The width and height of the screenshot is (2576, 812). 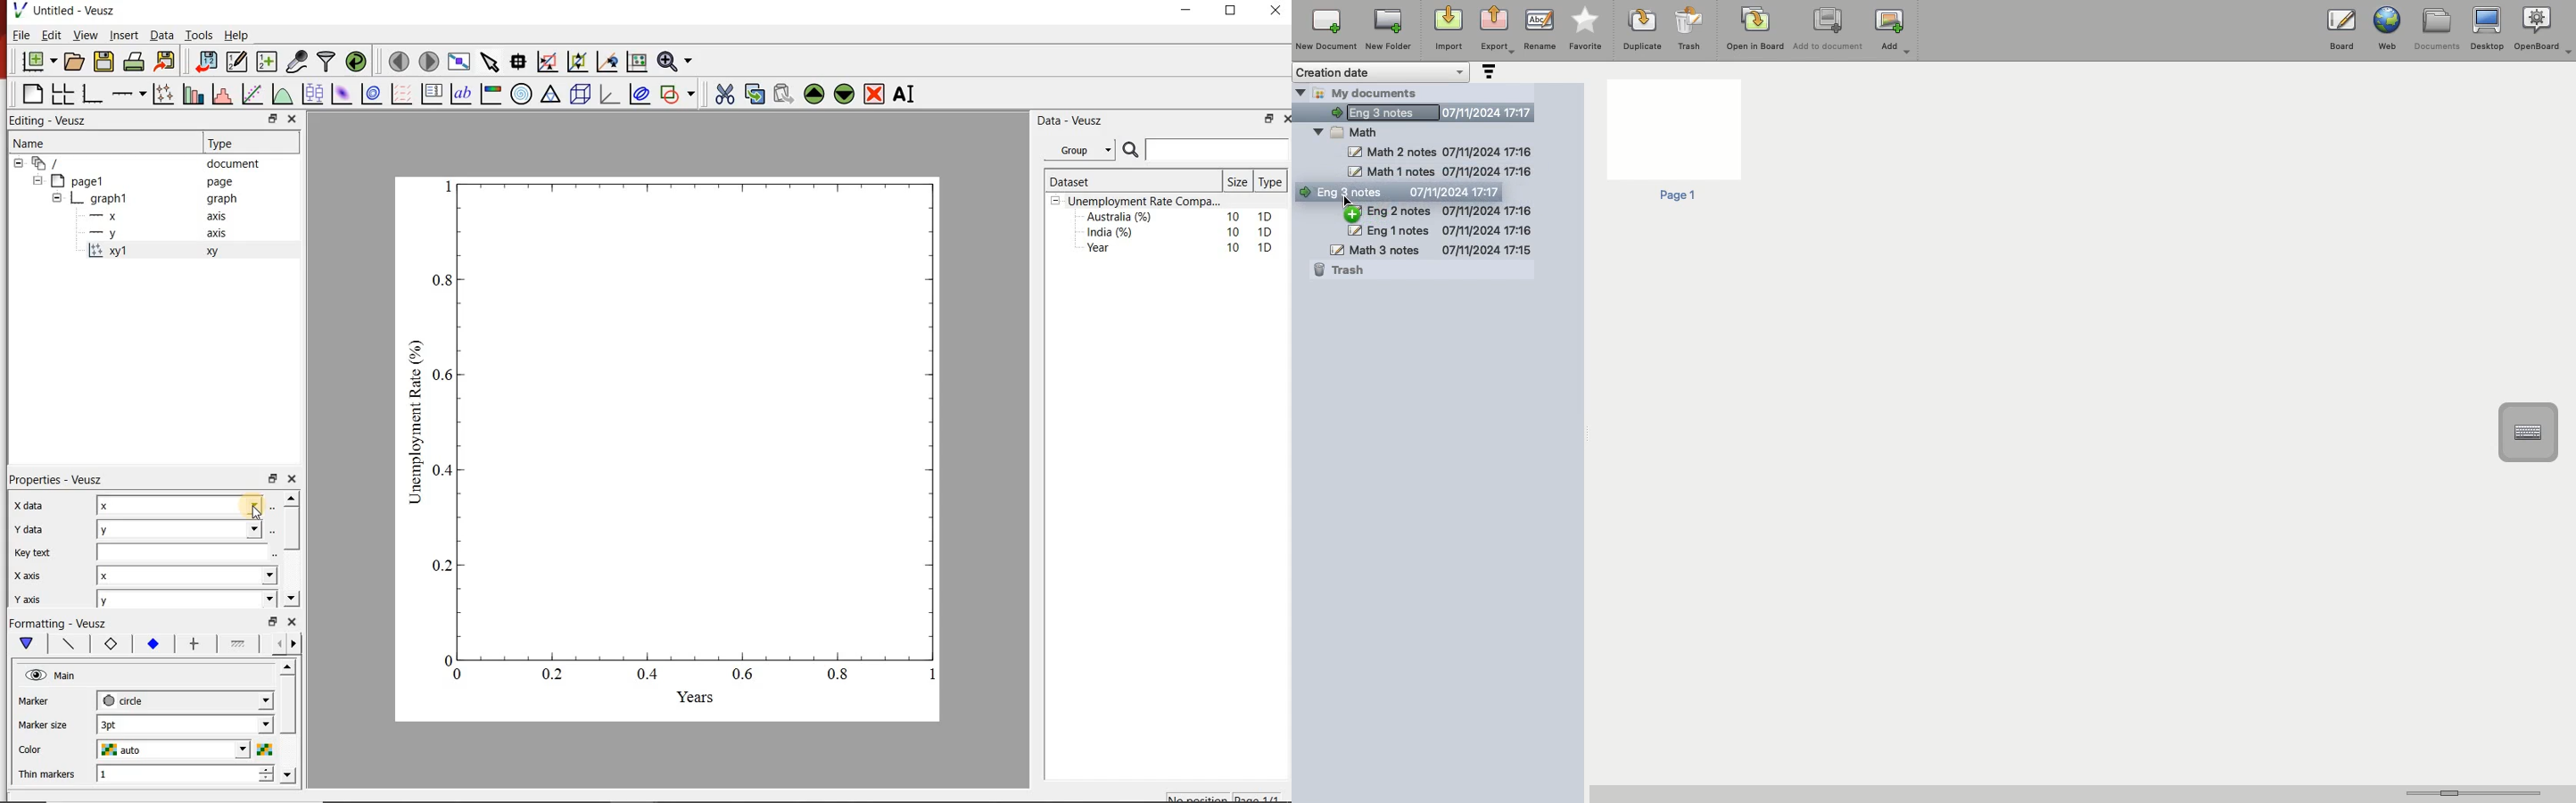 I want to click on y, so click(x=183, y=600).